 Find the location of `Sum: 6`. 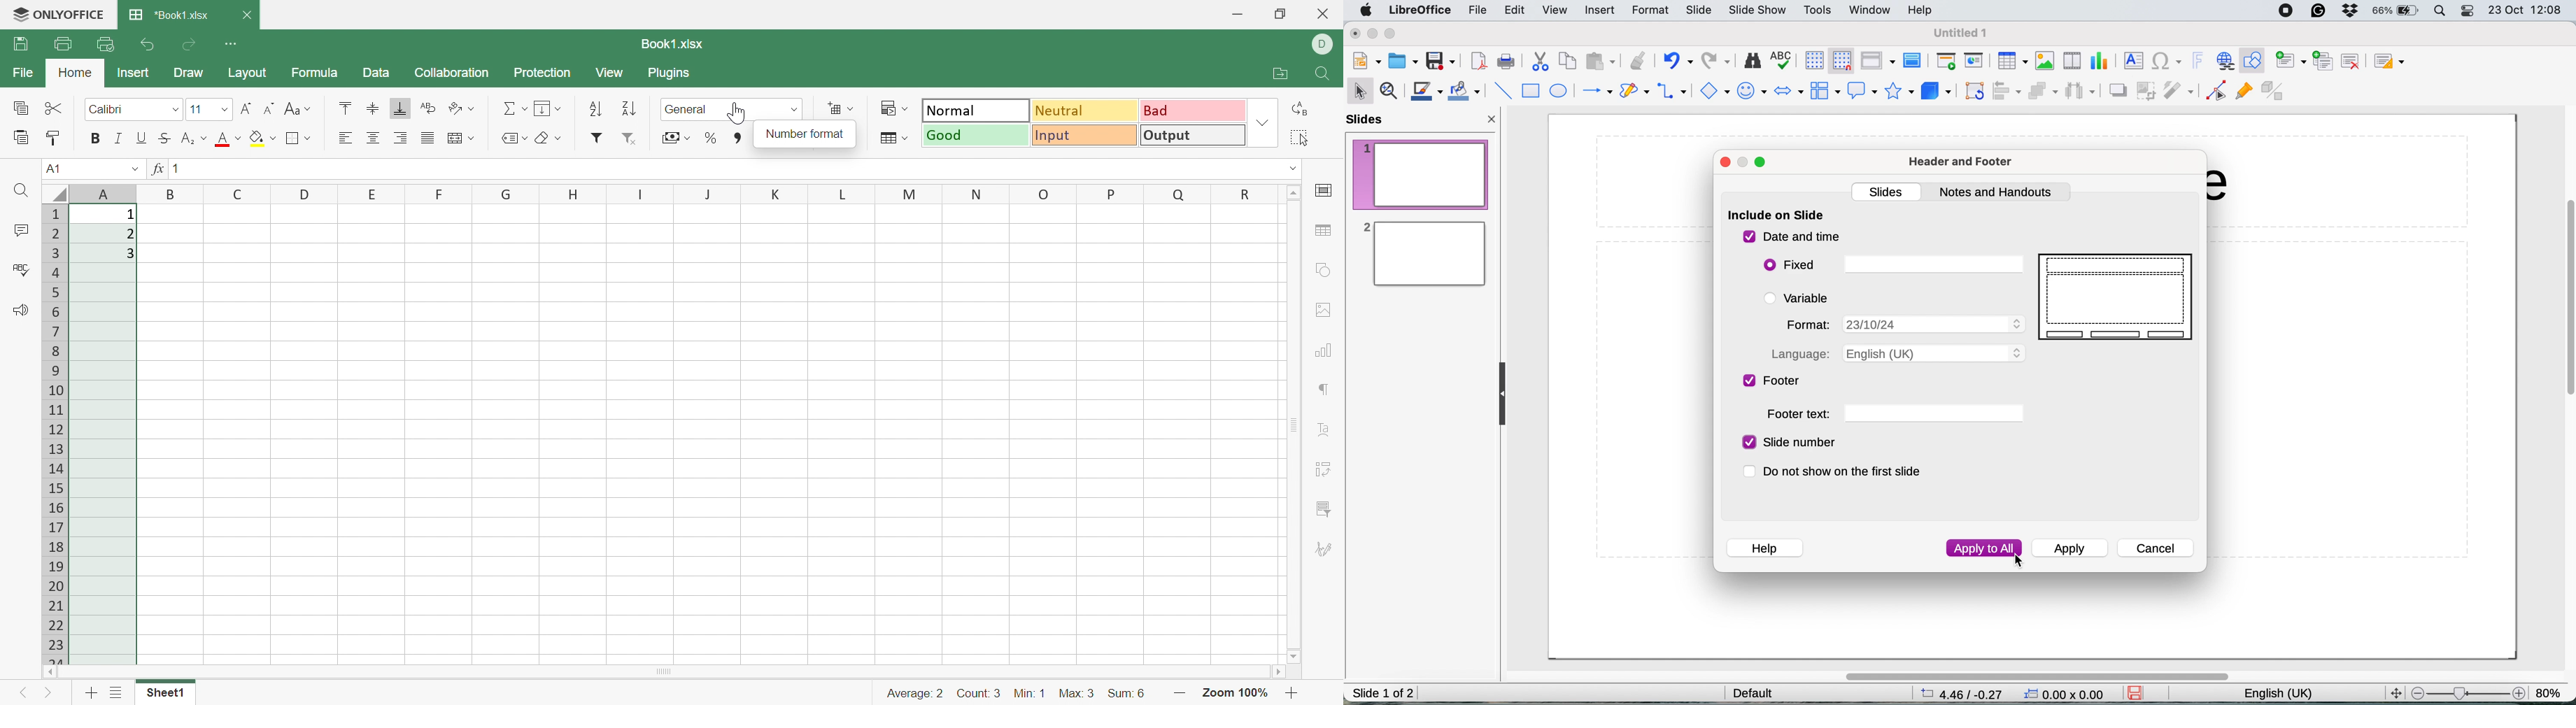

Sum: 6 is located at coordinates (1126, 695).